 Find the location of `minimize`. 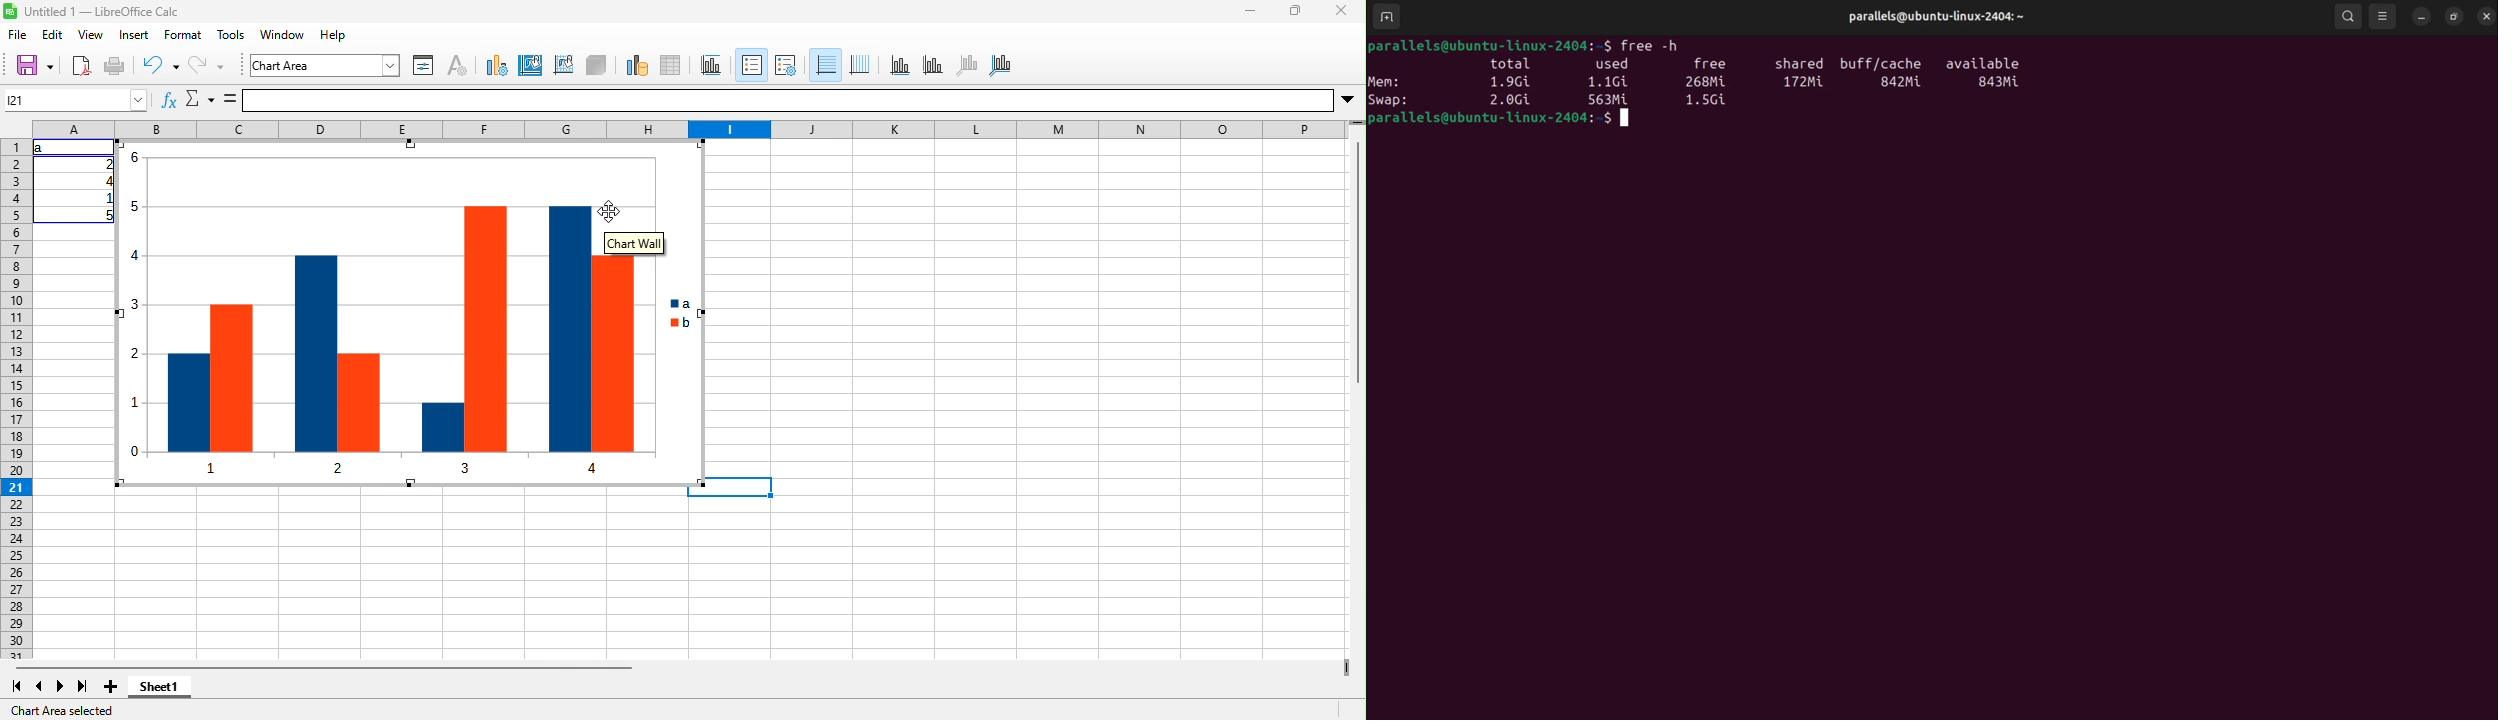

minimize is located at coordinates (1250, 11).